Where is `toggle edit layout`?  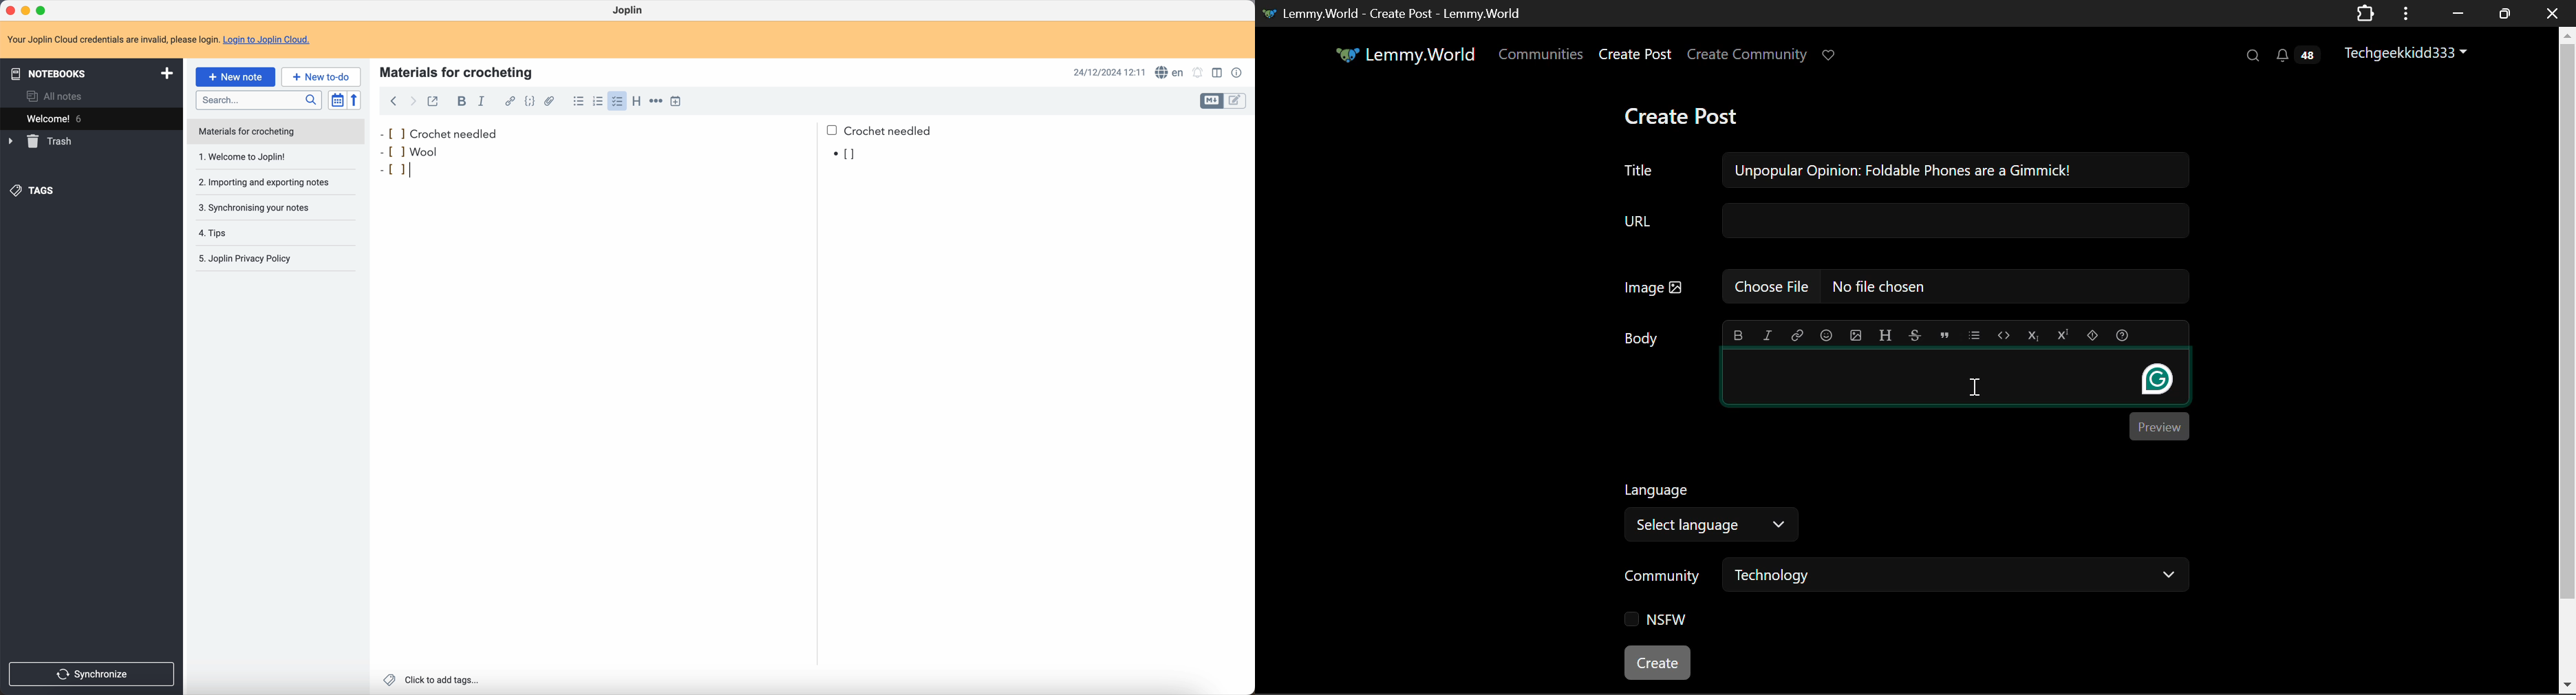 toggle edit layout is located at coordinates (1219, 72).